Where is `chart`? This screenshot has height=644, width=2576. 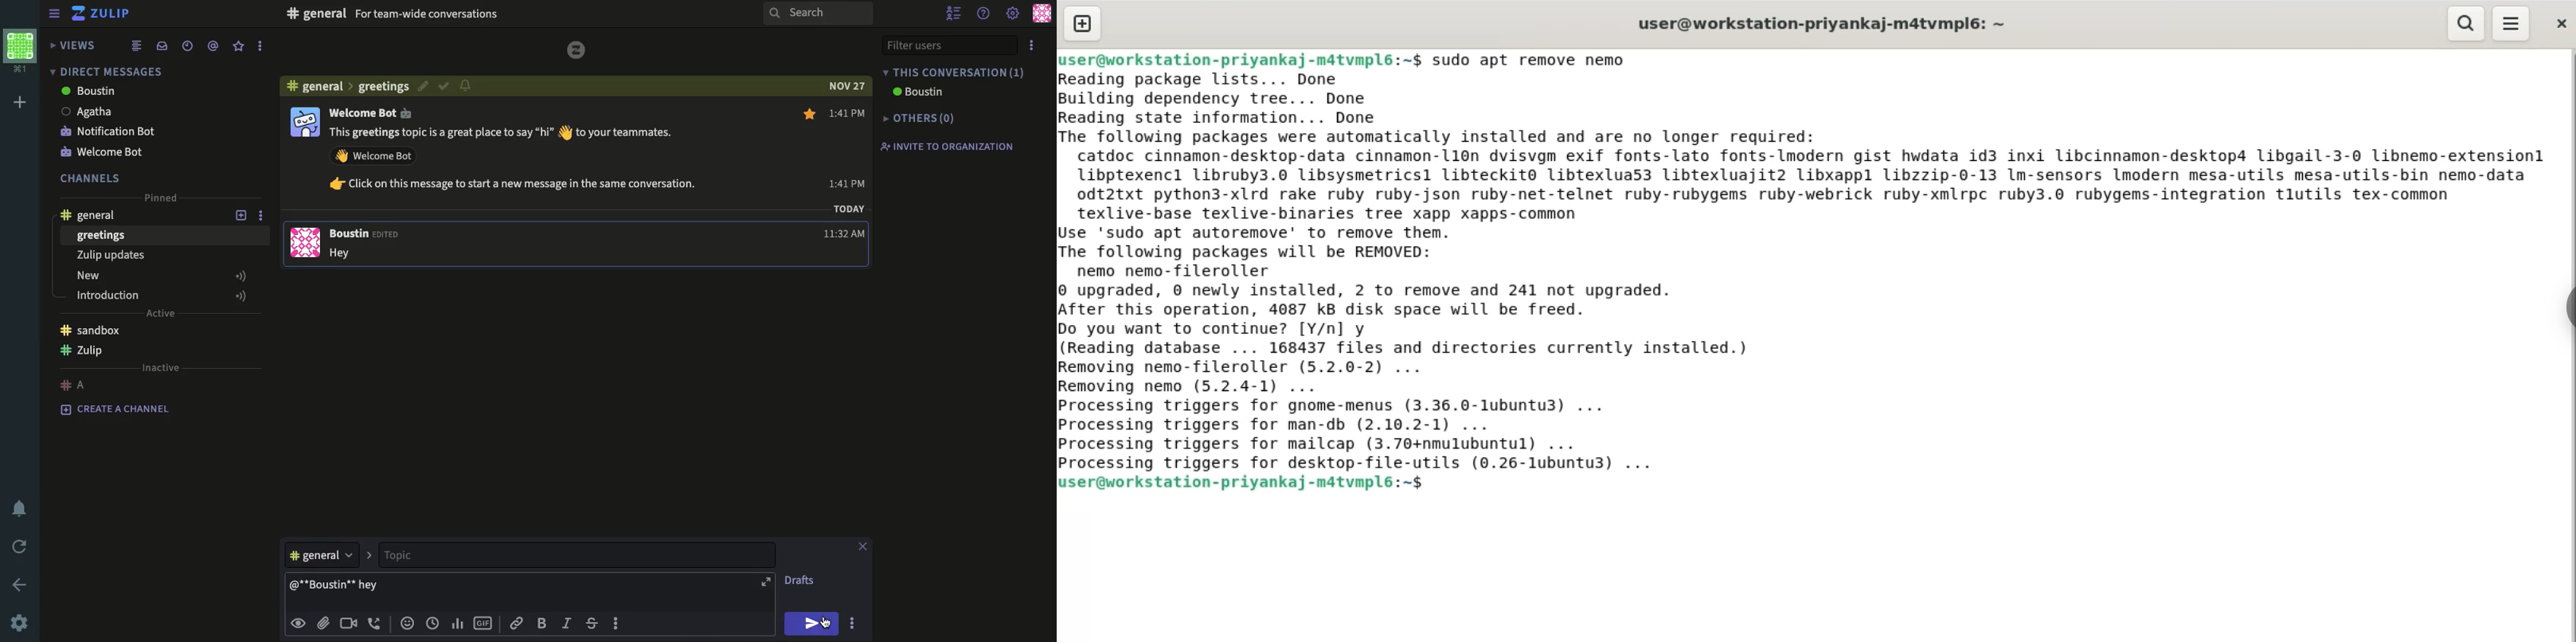 chart is located at coordinates (460, 624).